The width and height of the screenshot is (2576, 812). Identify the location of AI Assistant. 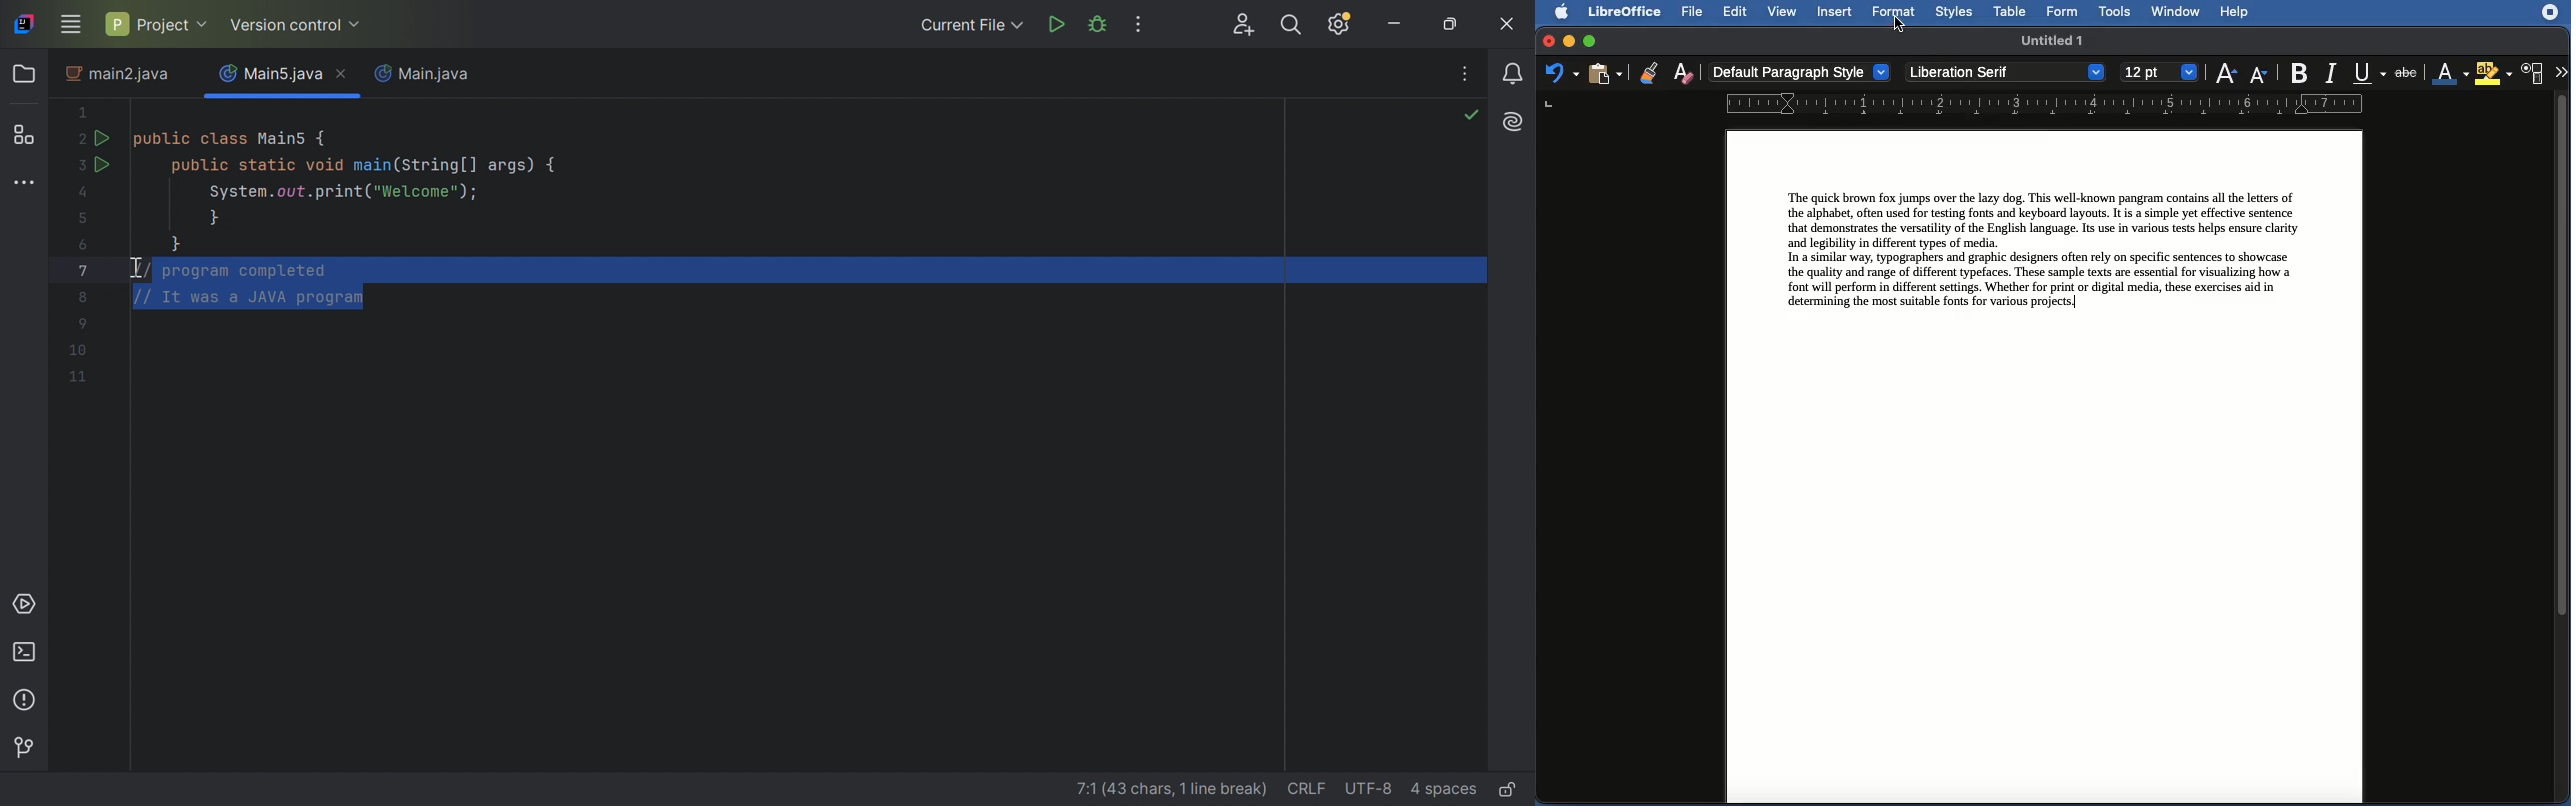
(1515, 123).